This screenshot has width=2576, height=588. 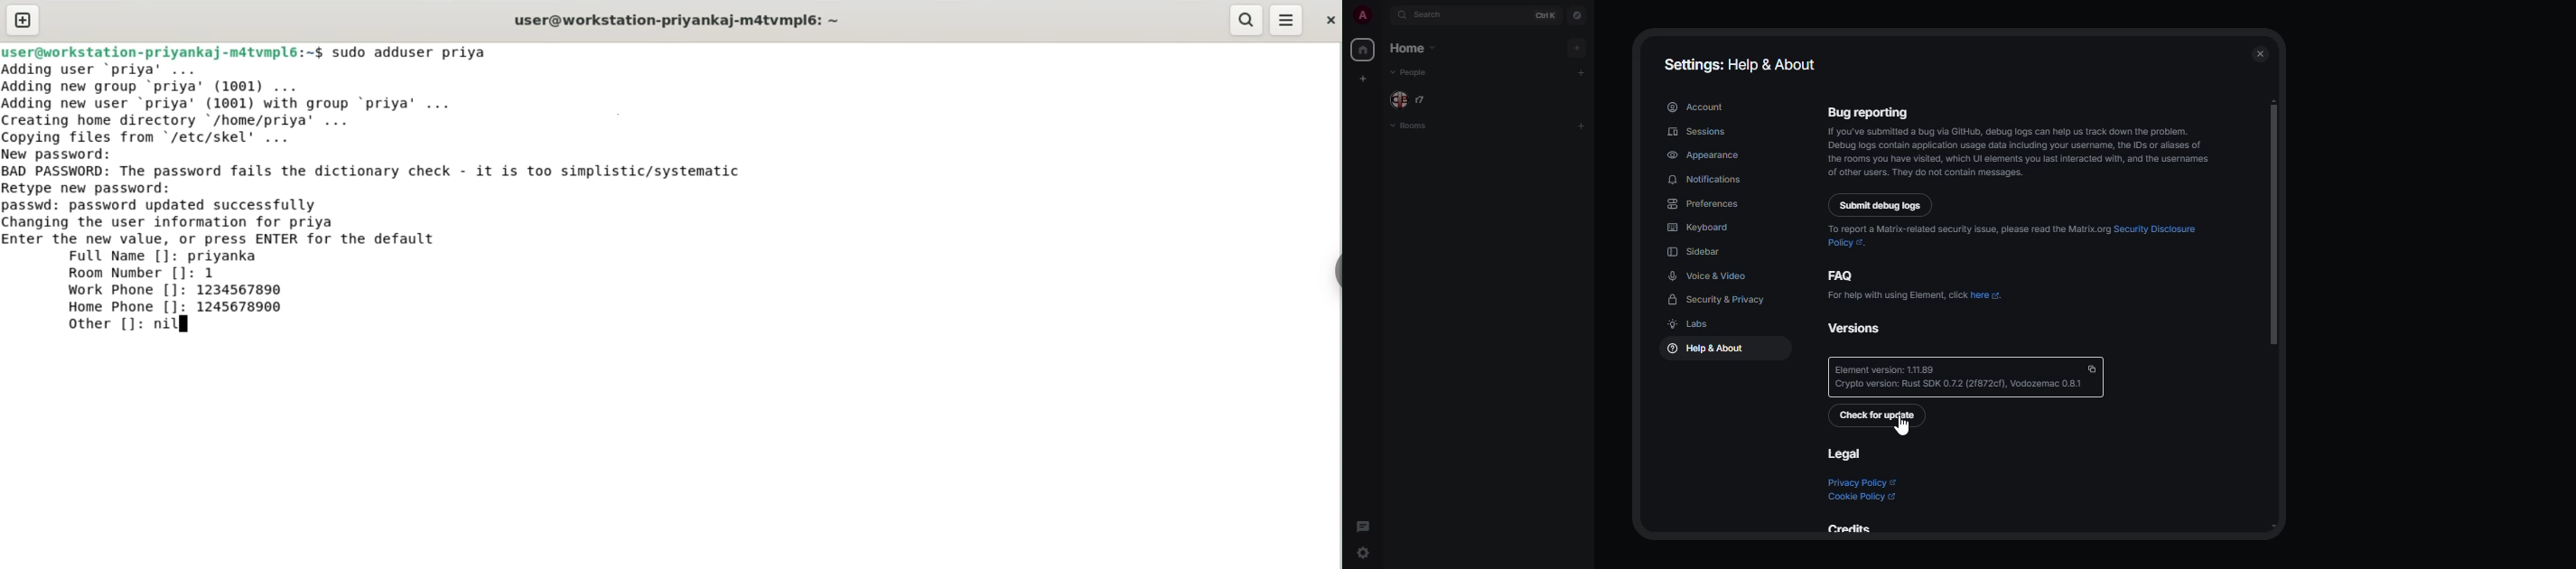 I want to click on notifications, so click(x=1707, y=180).